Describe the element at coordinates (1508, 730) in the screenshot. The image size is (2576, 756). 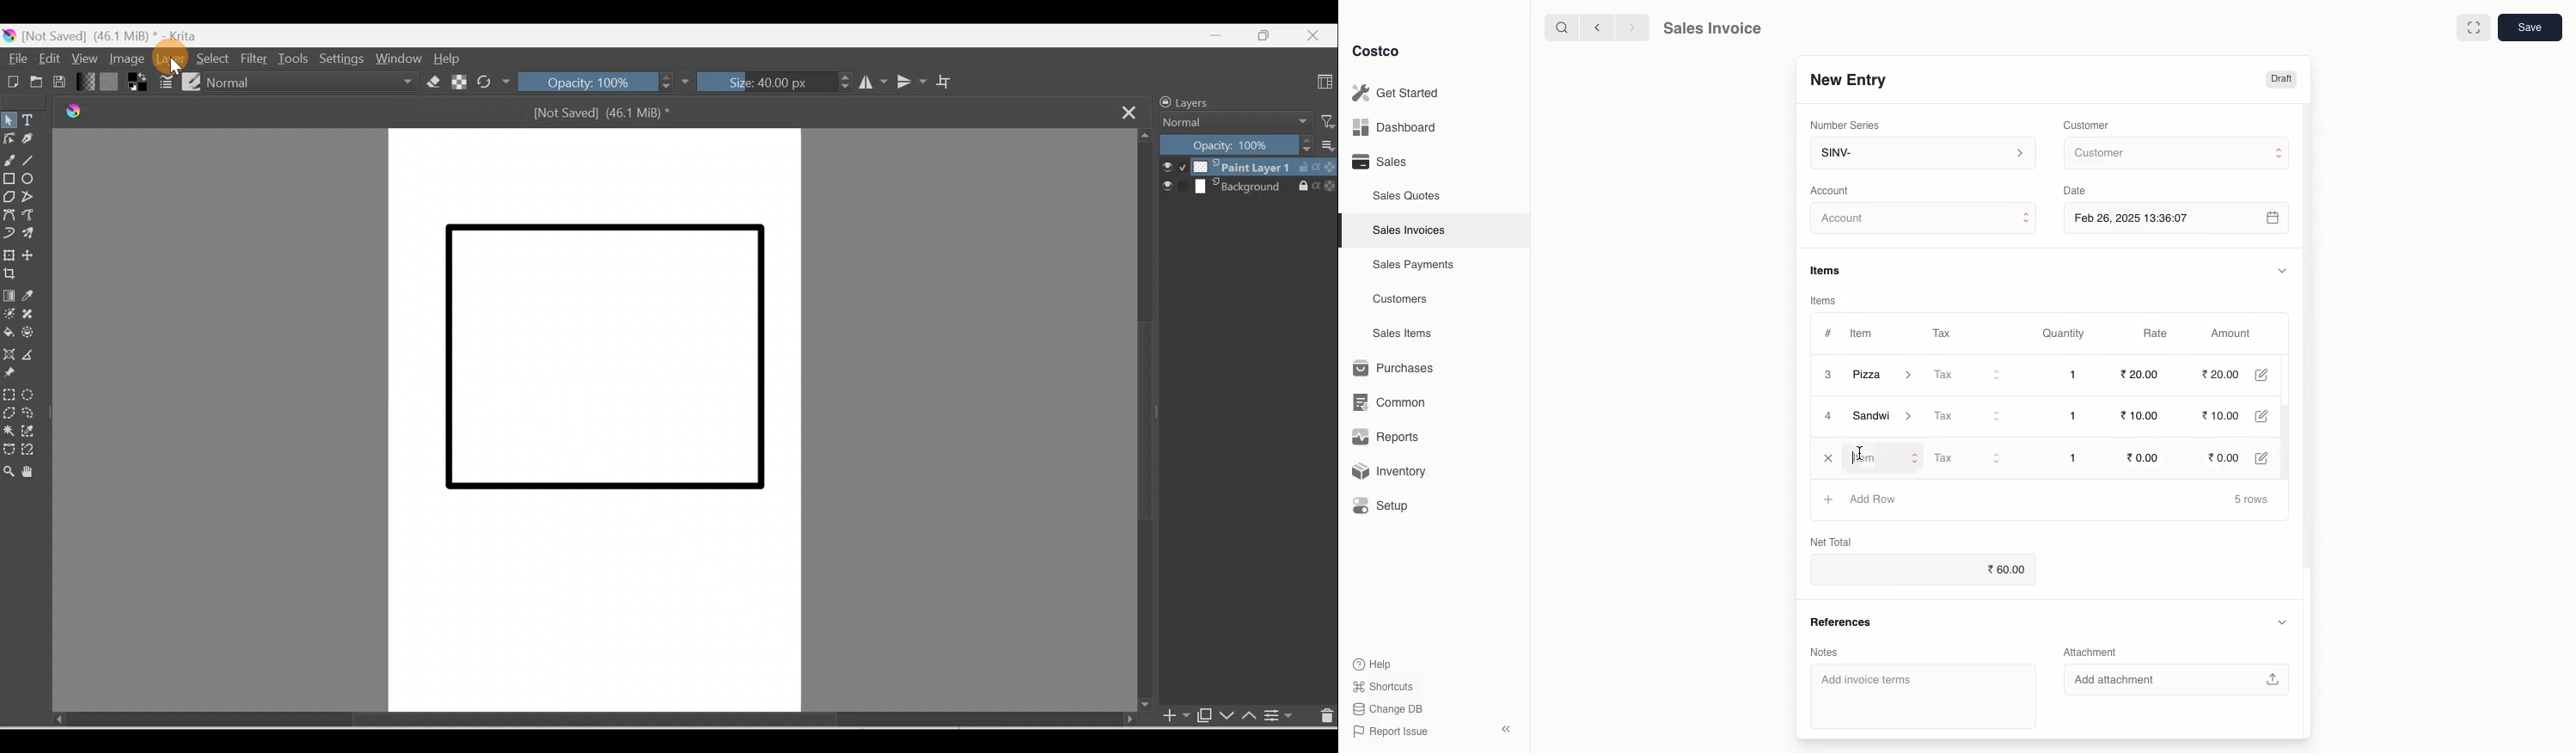
I see `Collapse` at that location.